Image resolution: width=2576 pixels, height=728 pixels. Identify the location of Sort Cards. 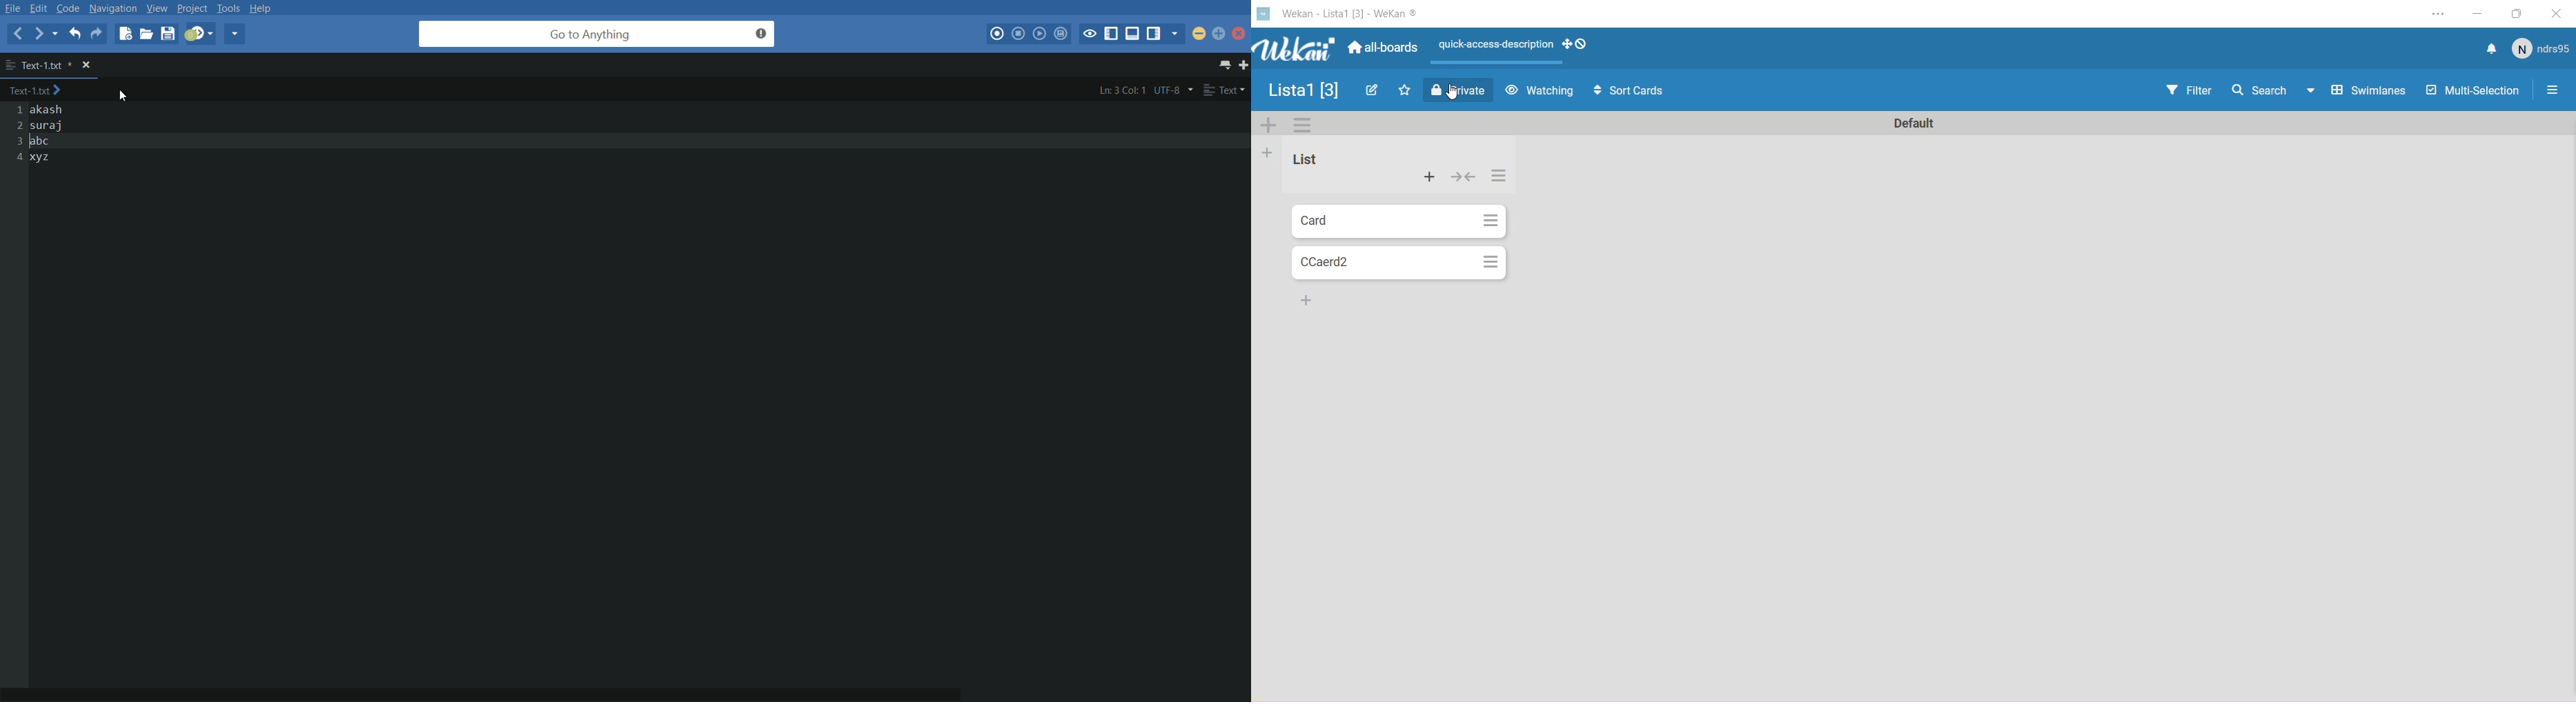
(1626, 92).